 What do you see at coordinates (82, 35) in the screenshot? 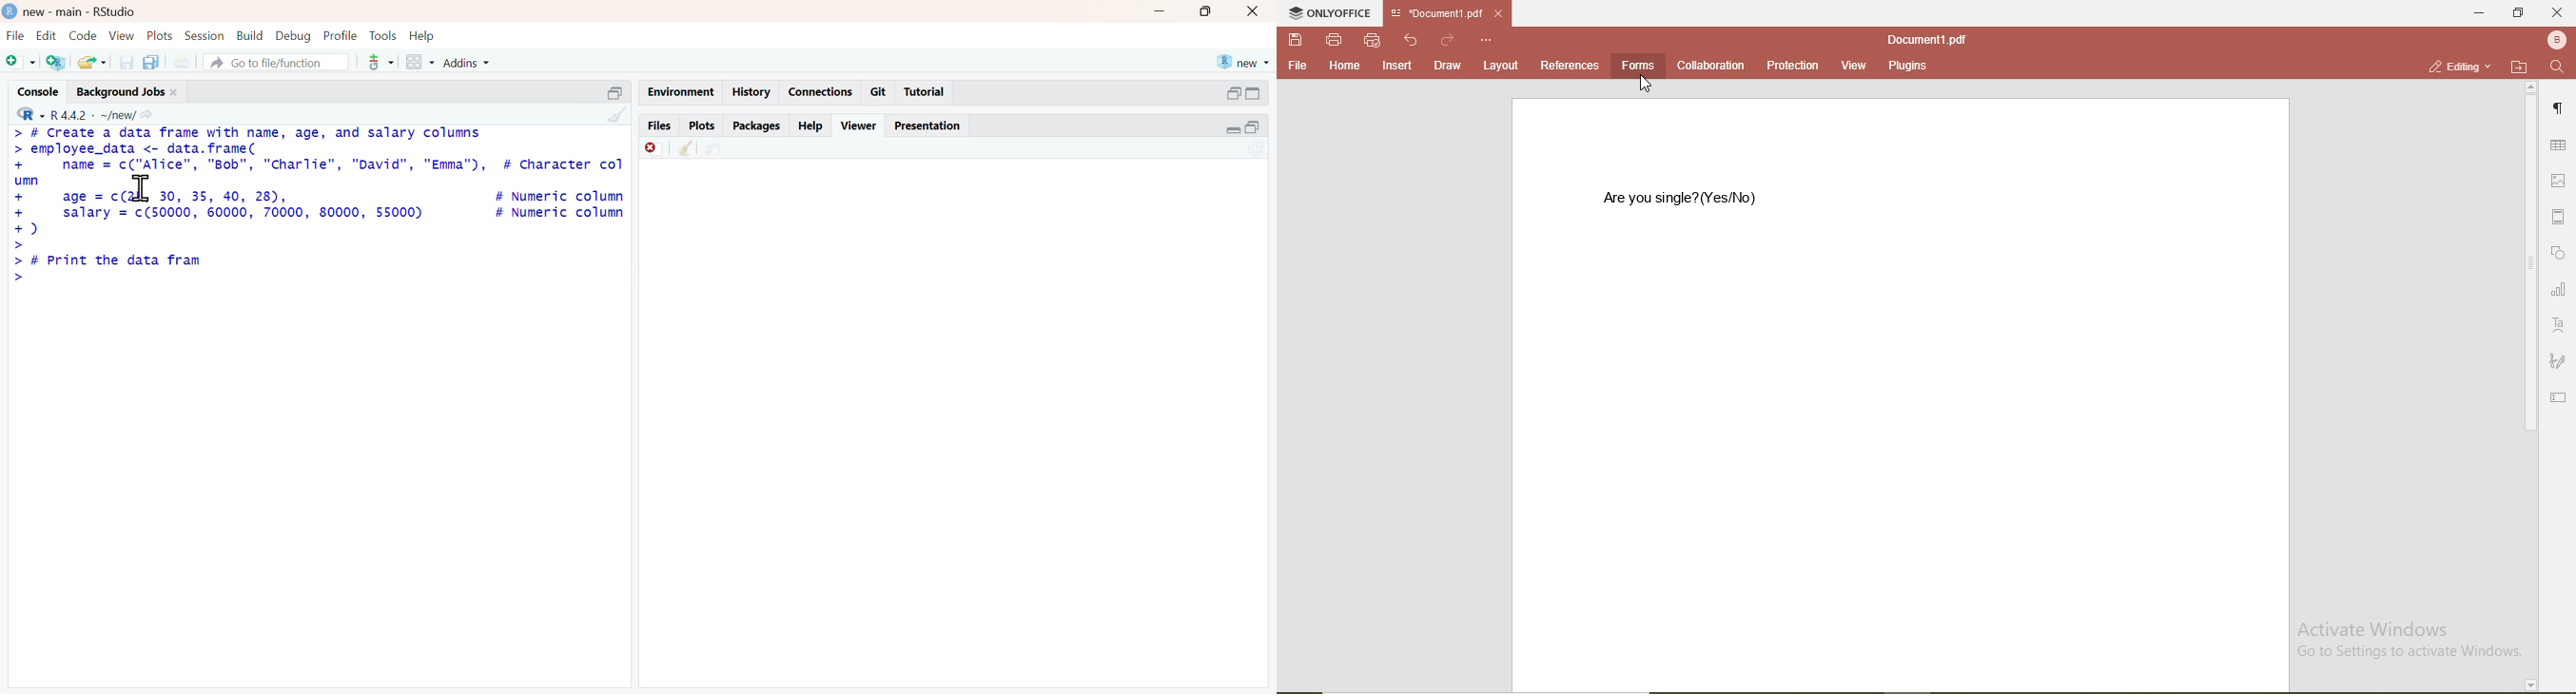
I see `Code` at bounding box center [82, 35].